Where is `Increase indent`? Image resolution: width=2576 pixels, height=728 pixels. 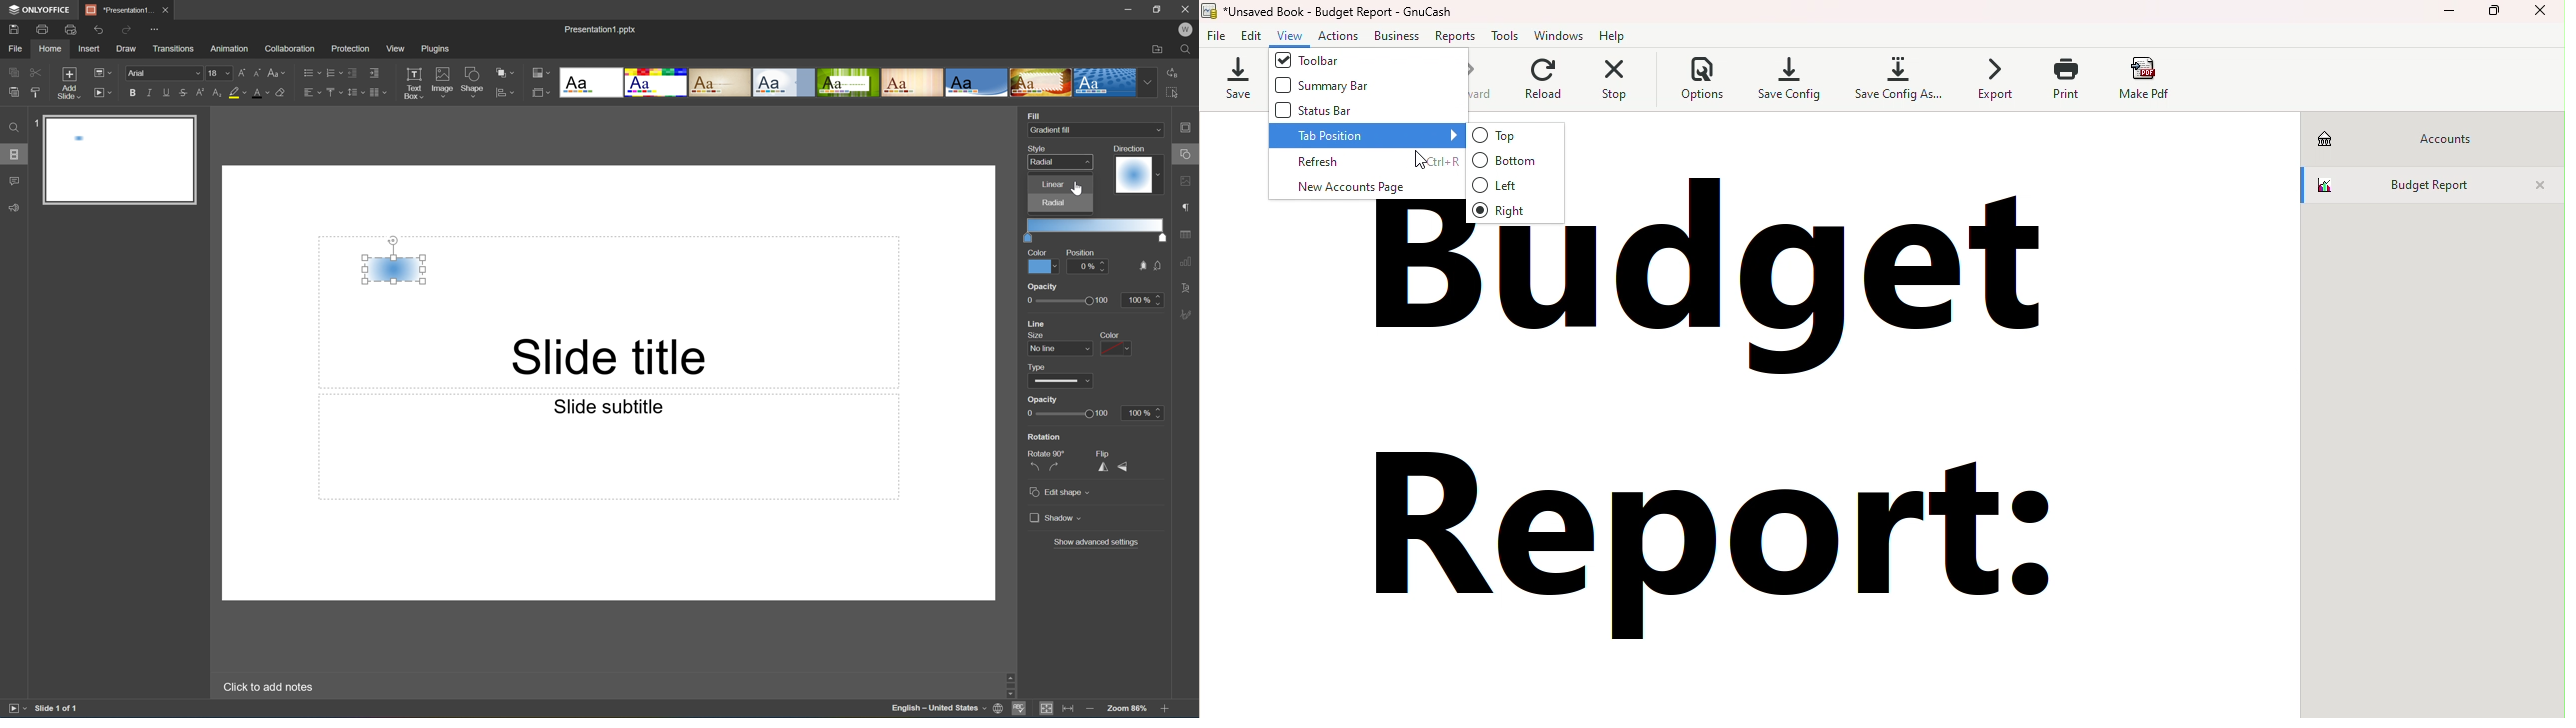
Increase indent is located at coordinates (374, 72).